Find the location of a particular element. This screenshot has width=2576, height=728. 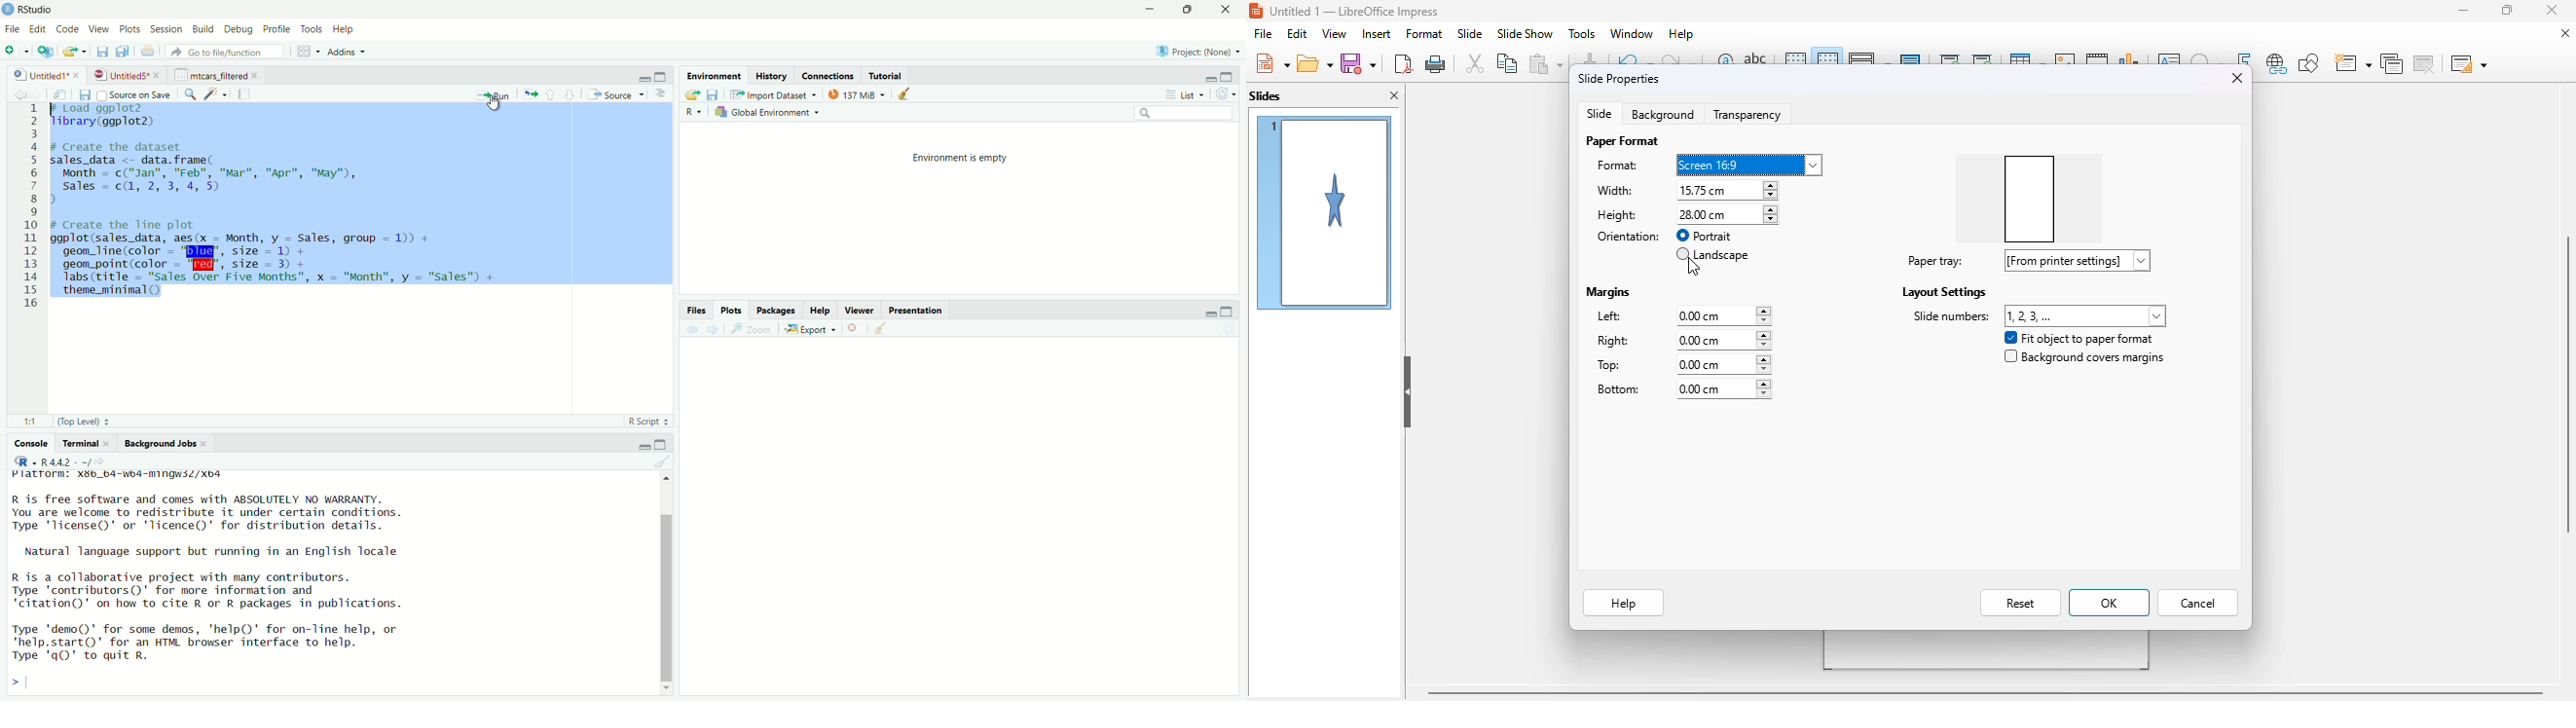

file is located at coordinates (13, 29).